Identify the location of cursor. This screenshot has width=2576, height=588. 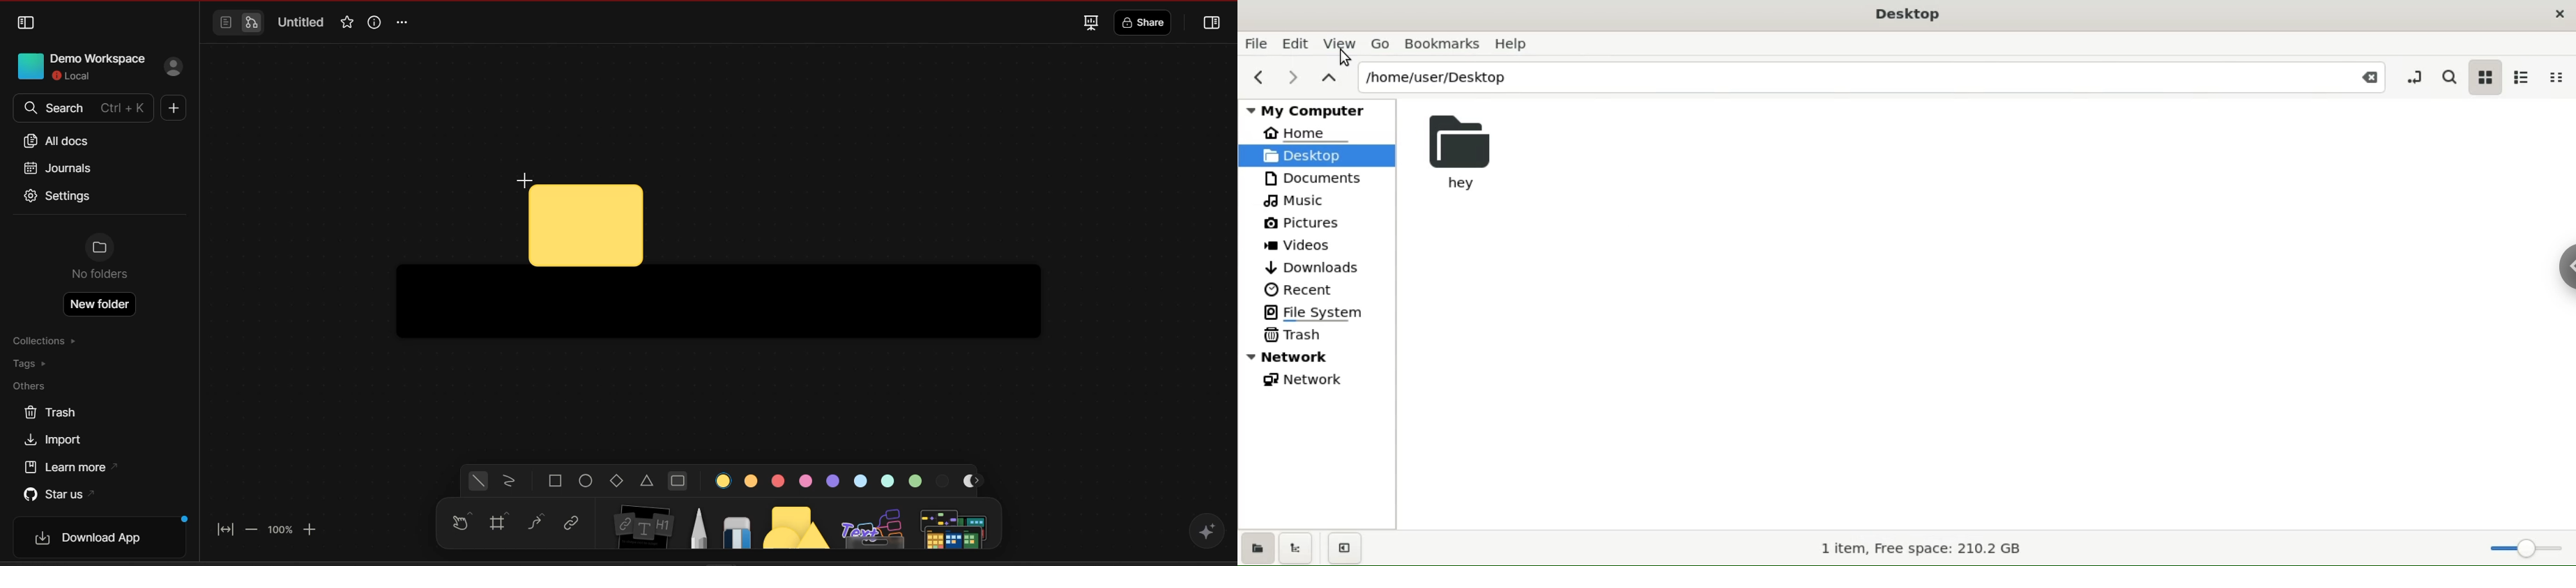
(1348, 57).